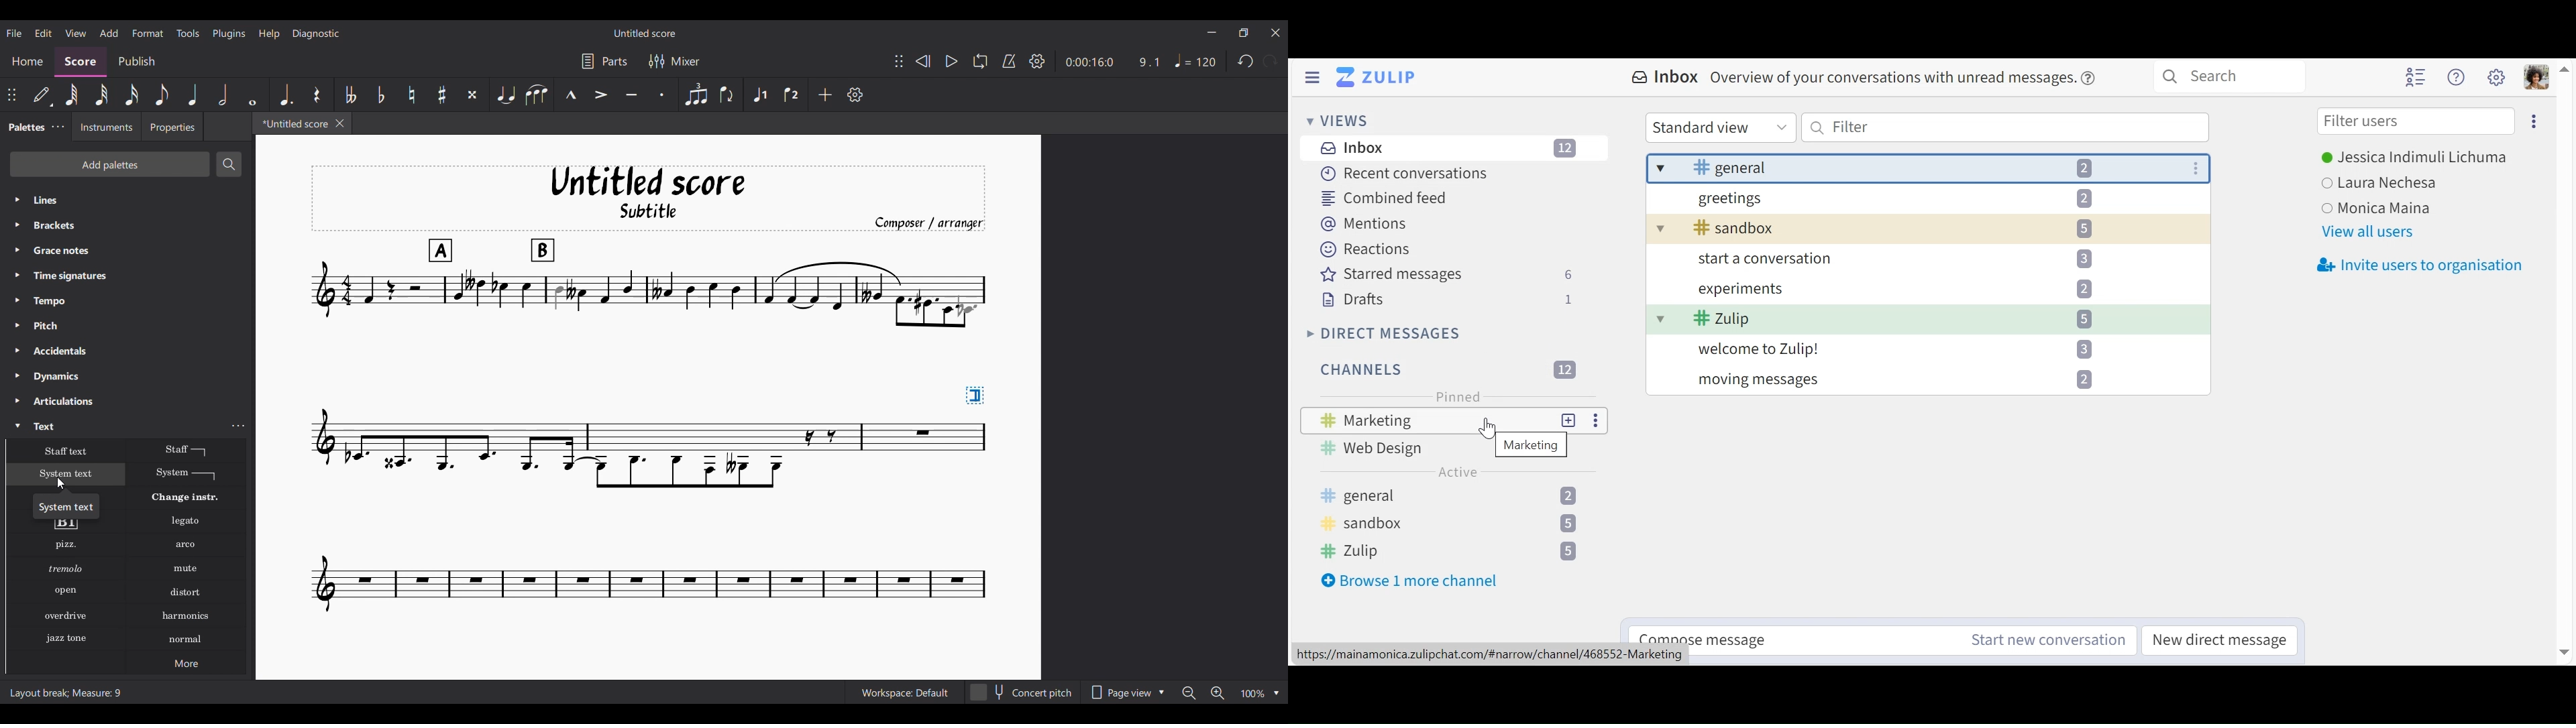  Describe the element at coordinates (1450, 149) in the screenshot. I see `Inboz` at that location.